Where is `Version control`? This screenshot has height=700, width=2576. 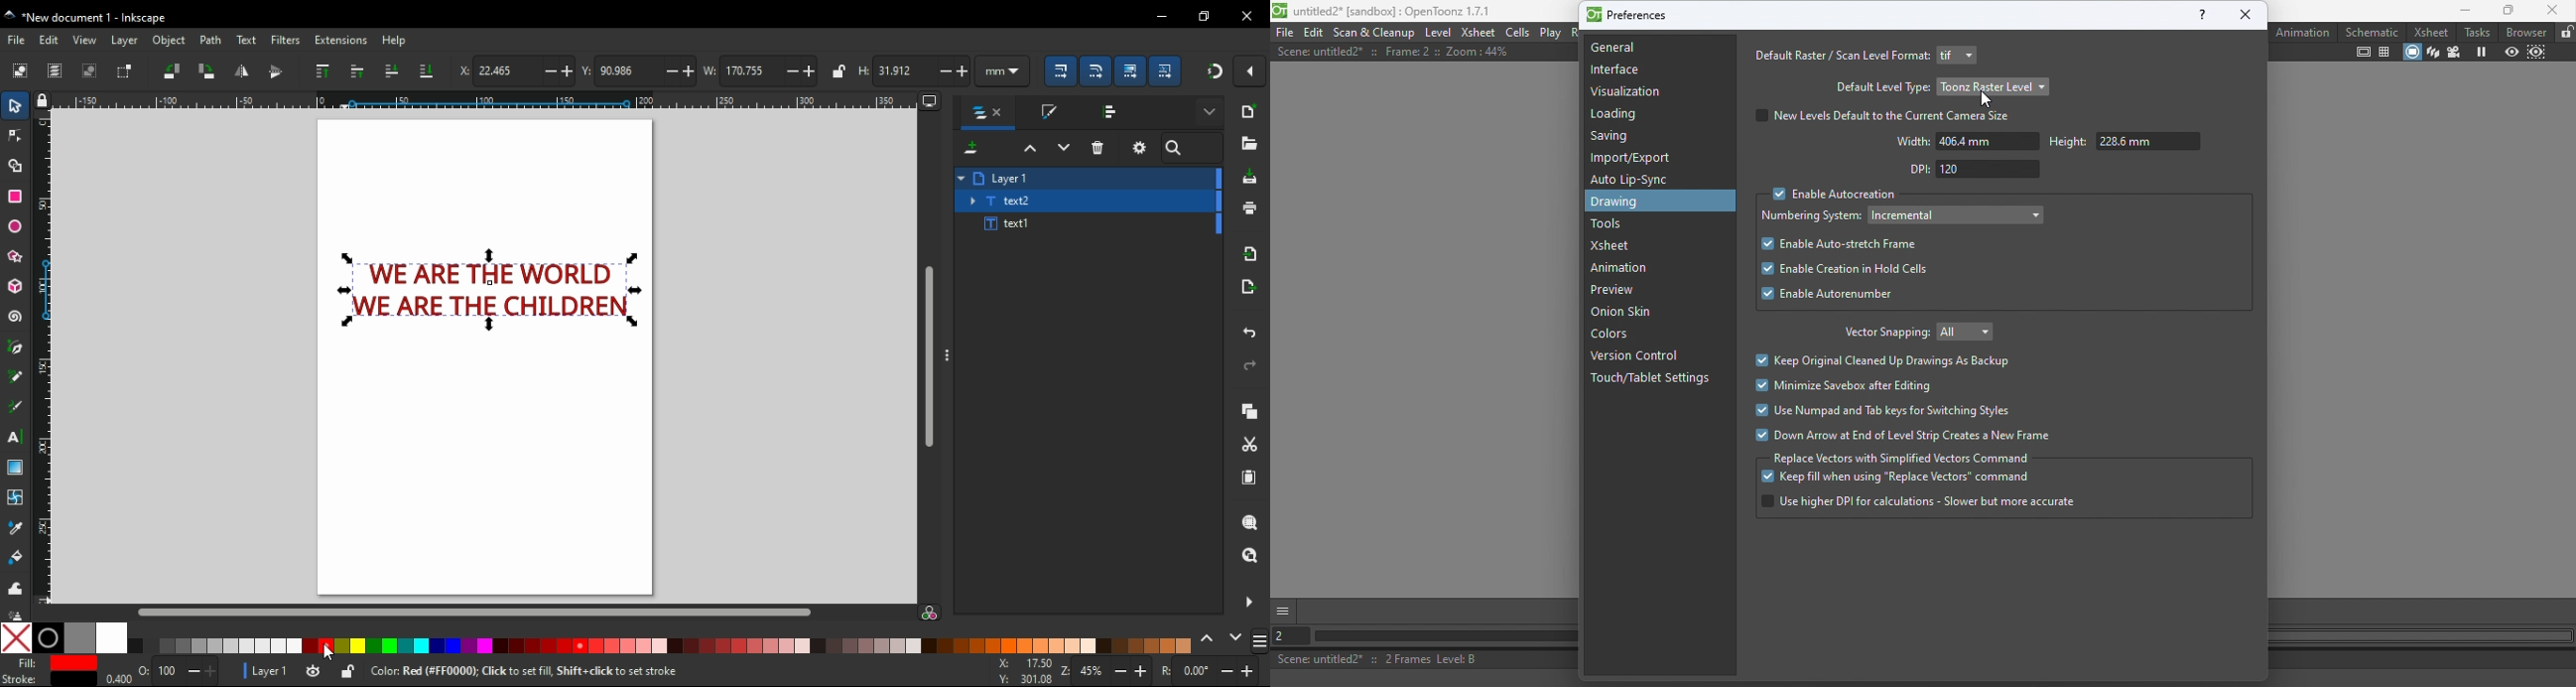 Version control is located at coordinates (1638, 357).